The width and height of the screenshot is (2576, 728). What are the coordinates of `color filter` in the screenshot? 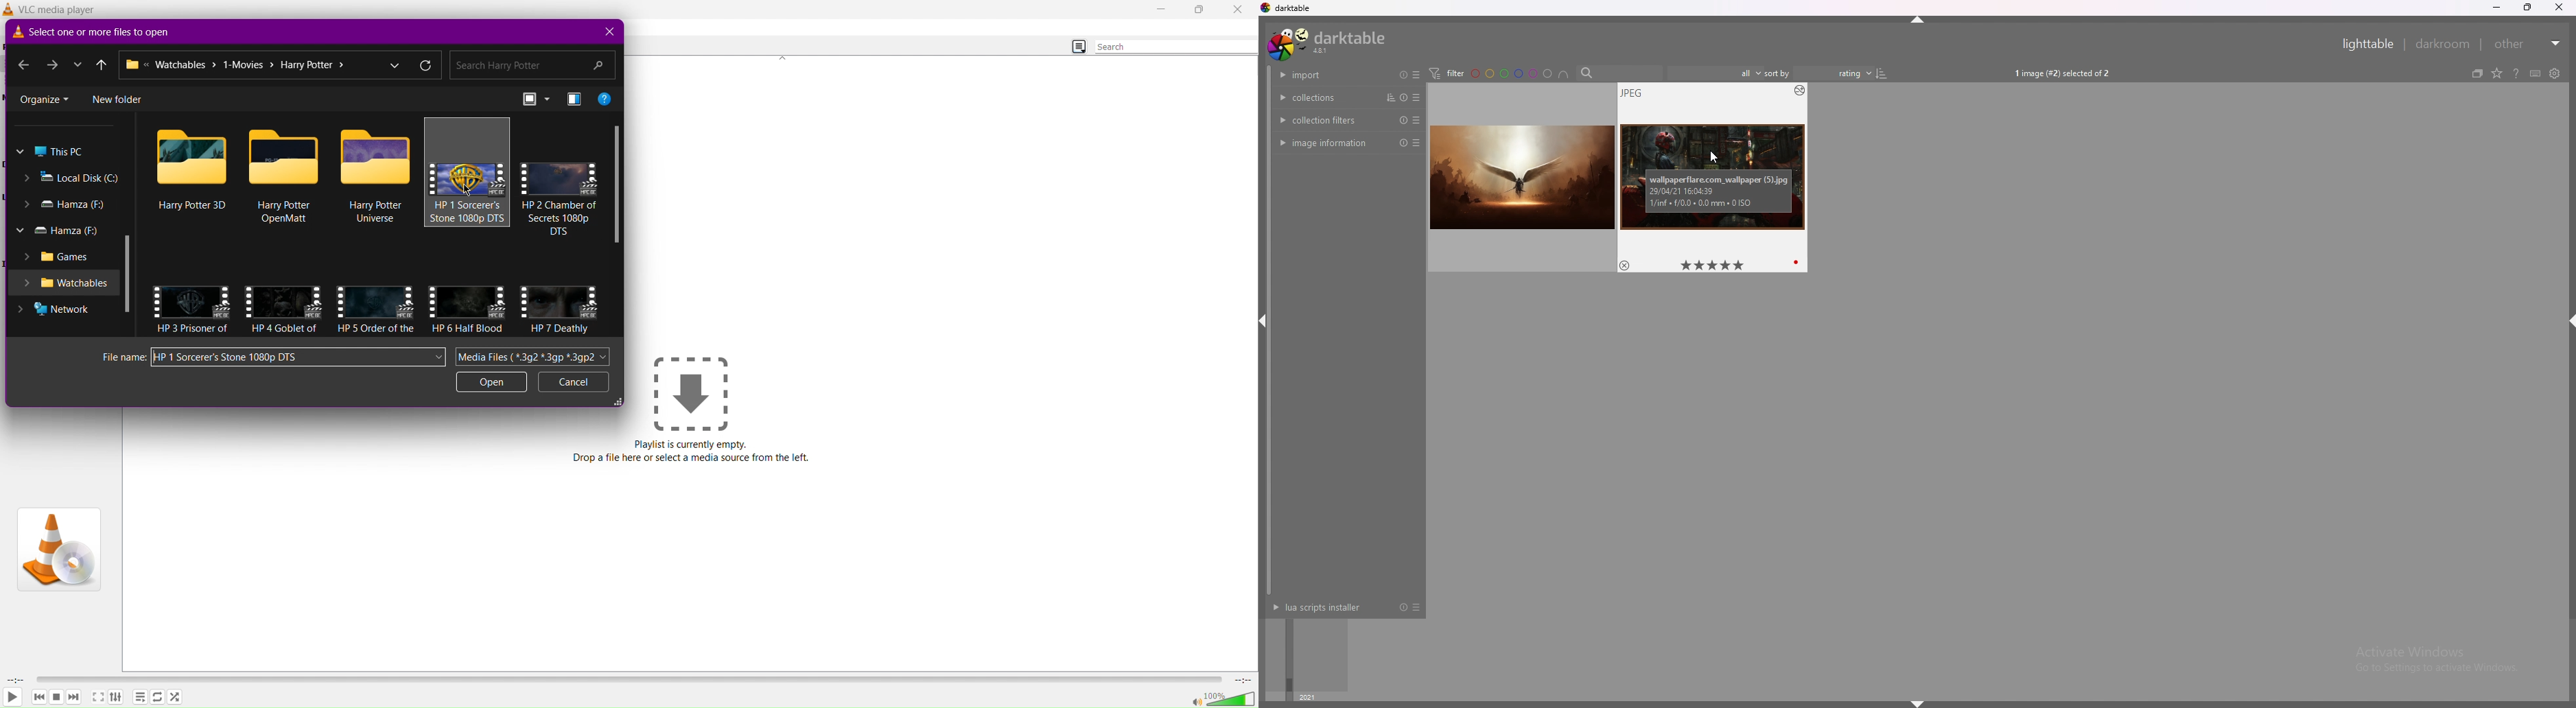 It's located at (1512, 74).